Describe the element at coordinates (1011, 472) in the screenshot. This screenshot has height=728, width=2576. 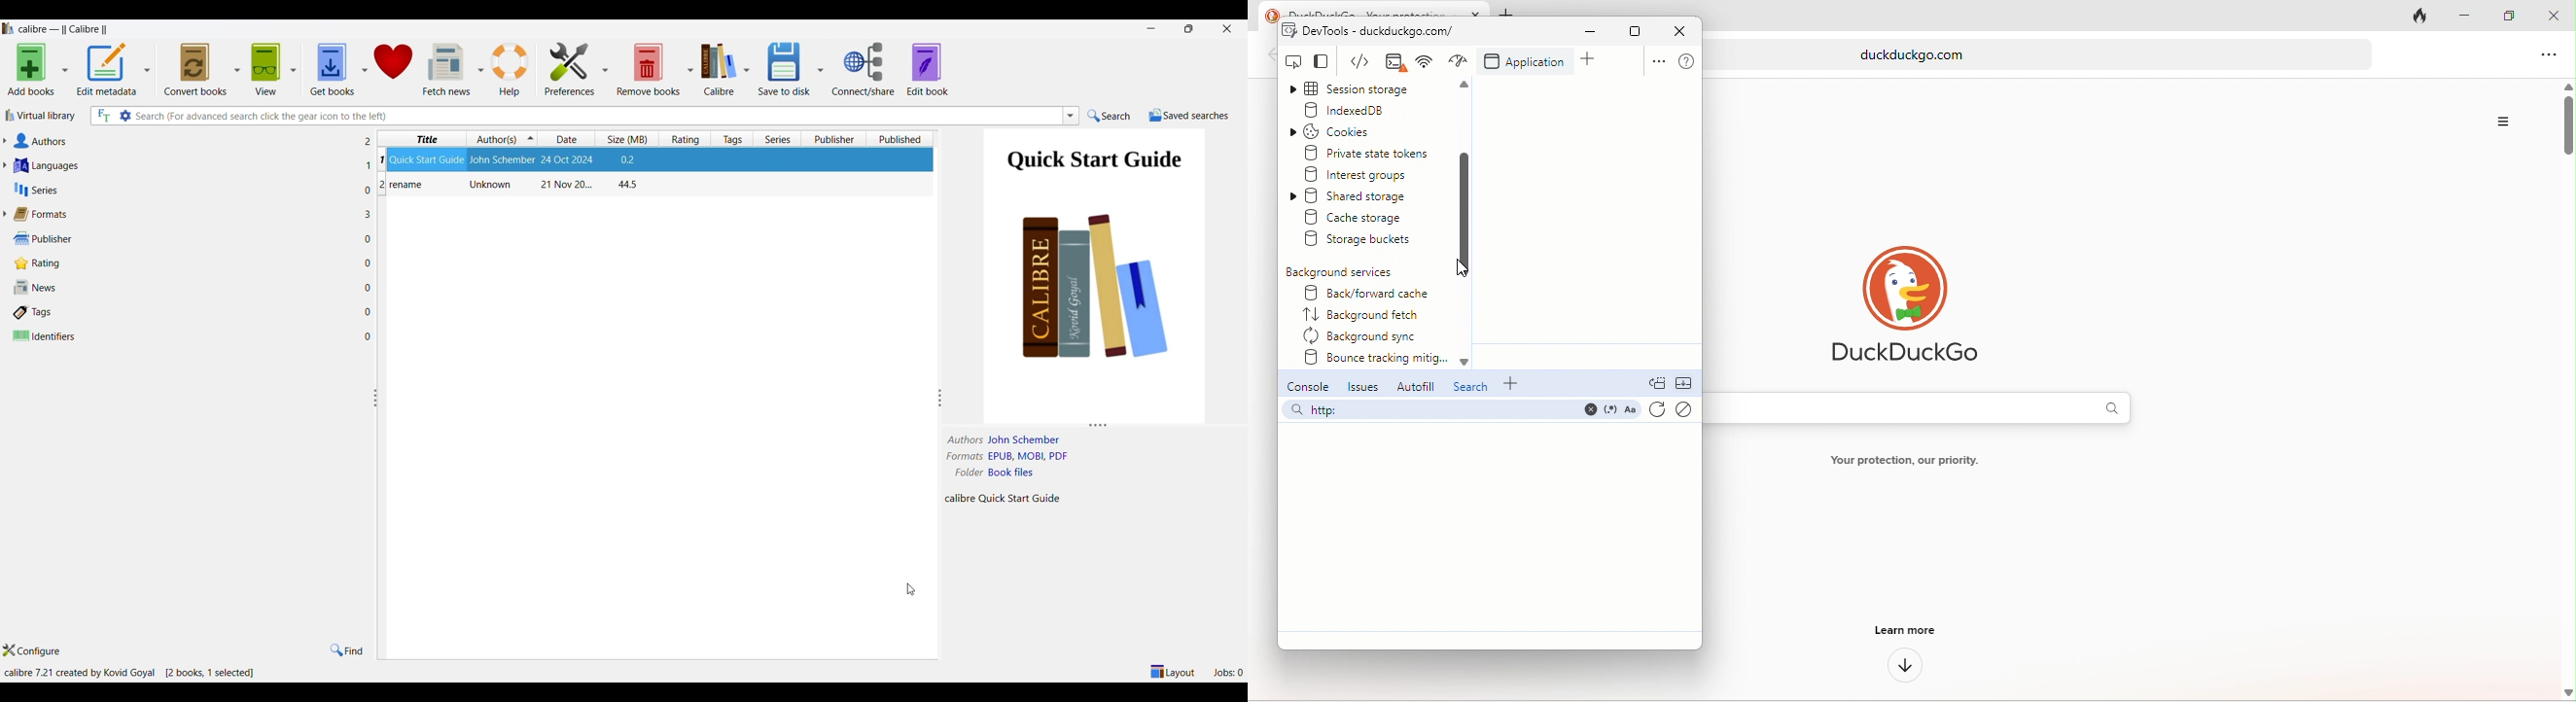
I see `book files` at that location.